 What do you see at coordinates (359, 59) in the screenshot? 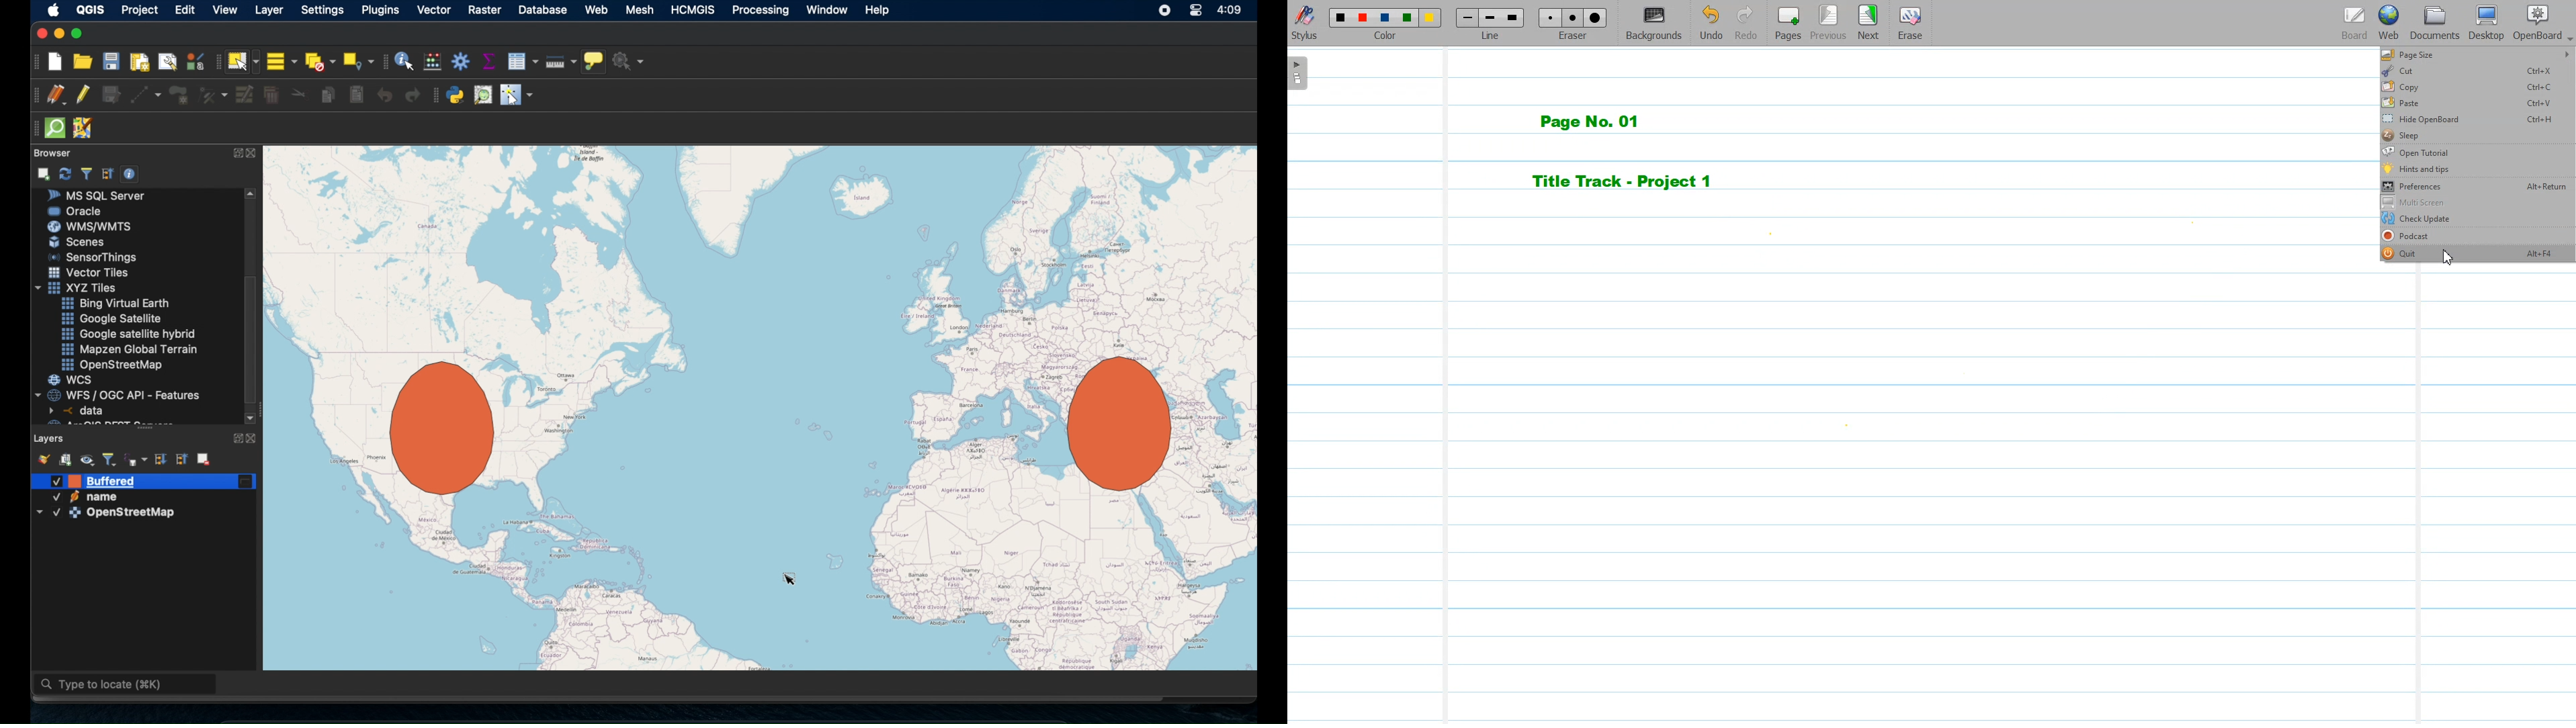
I see `select by location` at bounding box center [359, 59].